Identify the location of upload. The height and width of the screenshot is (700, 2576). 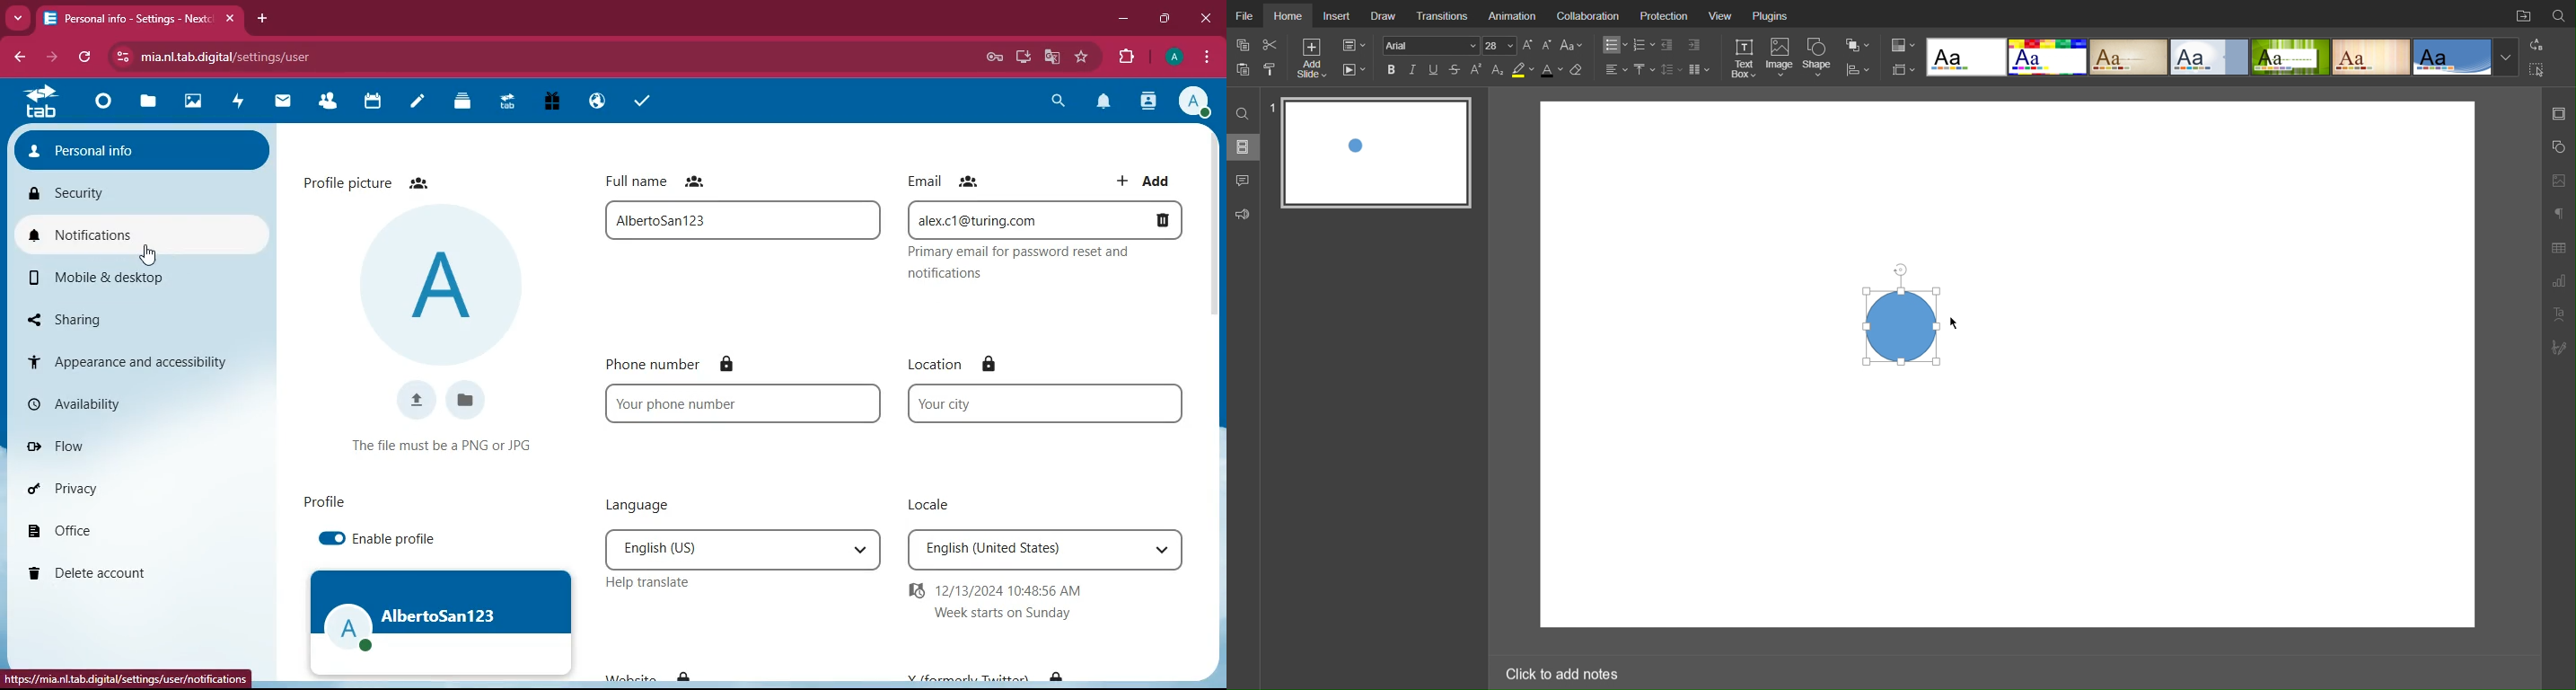
(418, 400).